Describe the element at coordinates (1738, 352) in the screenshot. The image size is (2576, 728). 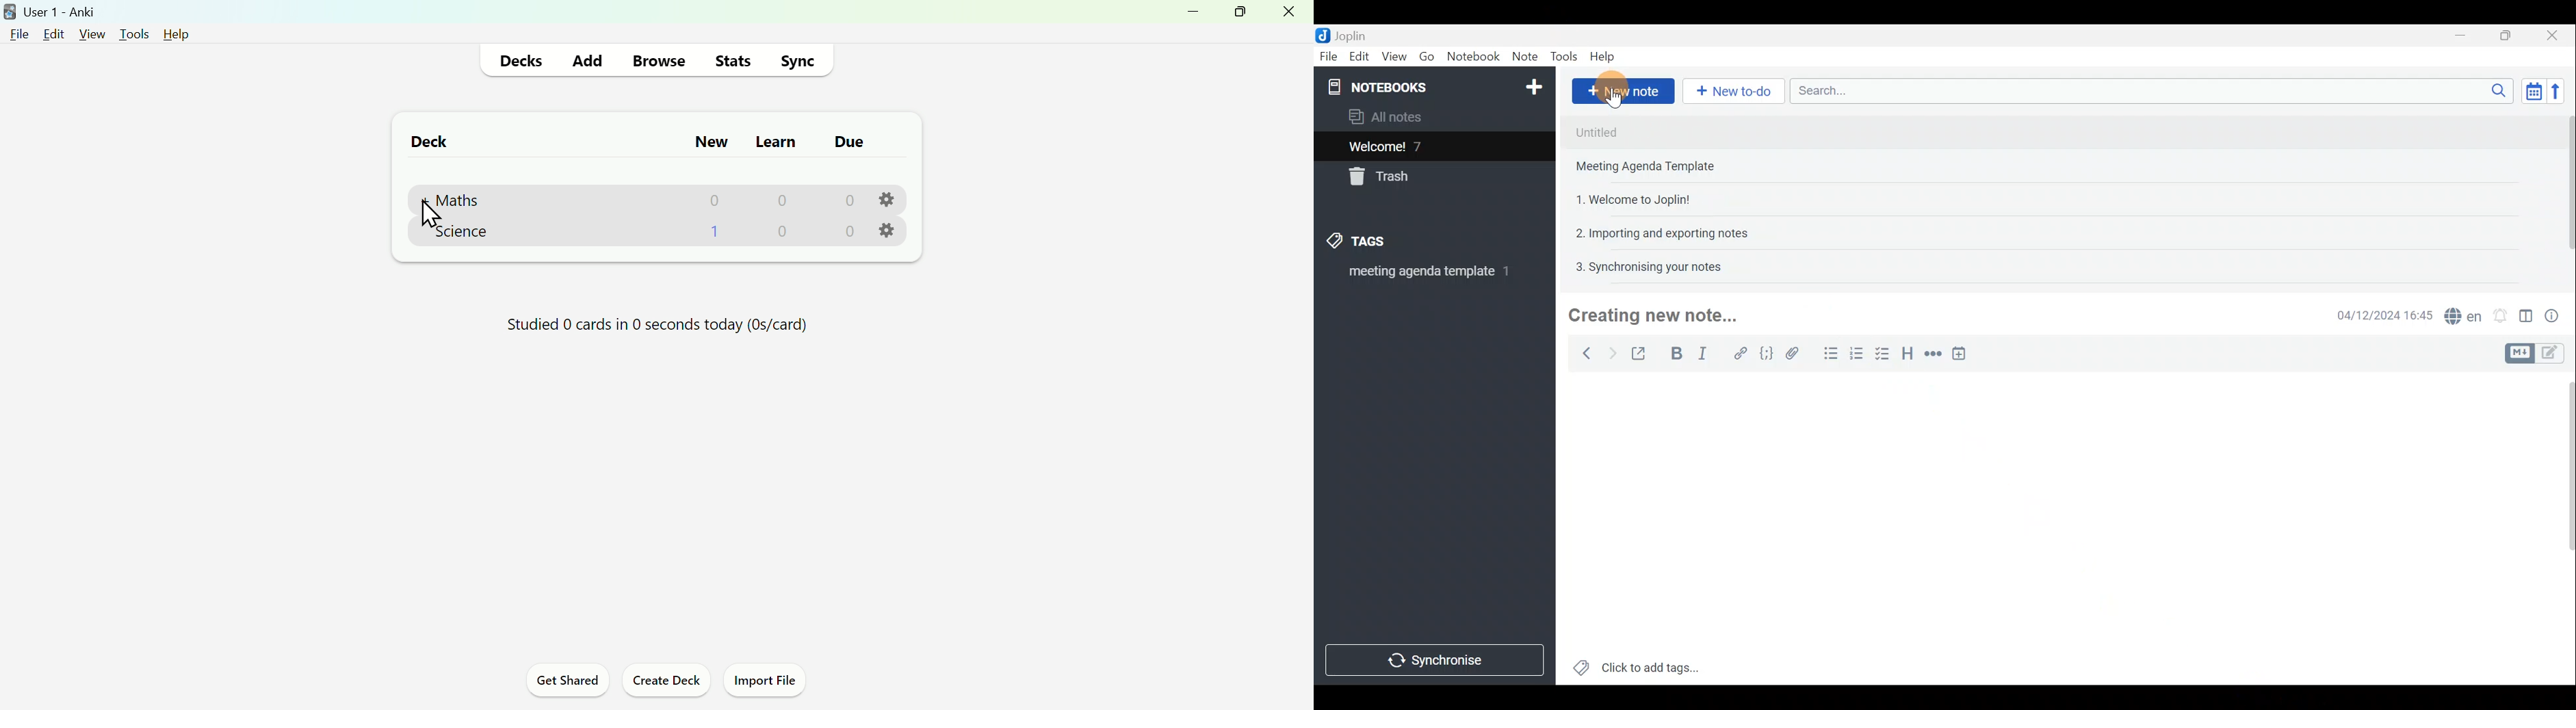
I see `Hyperlink` at that location.